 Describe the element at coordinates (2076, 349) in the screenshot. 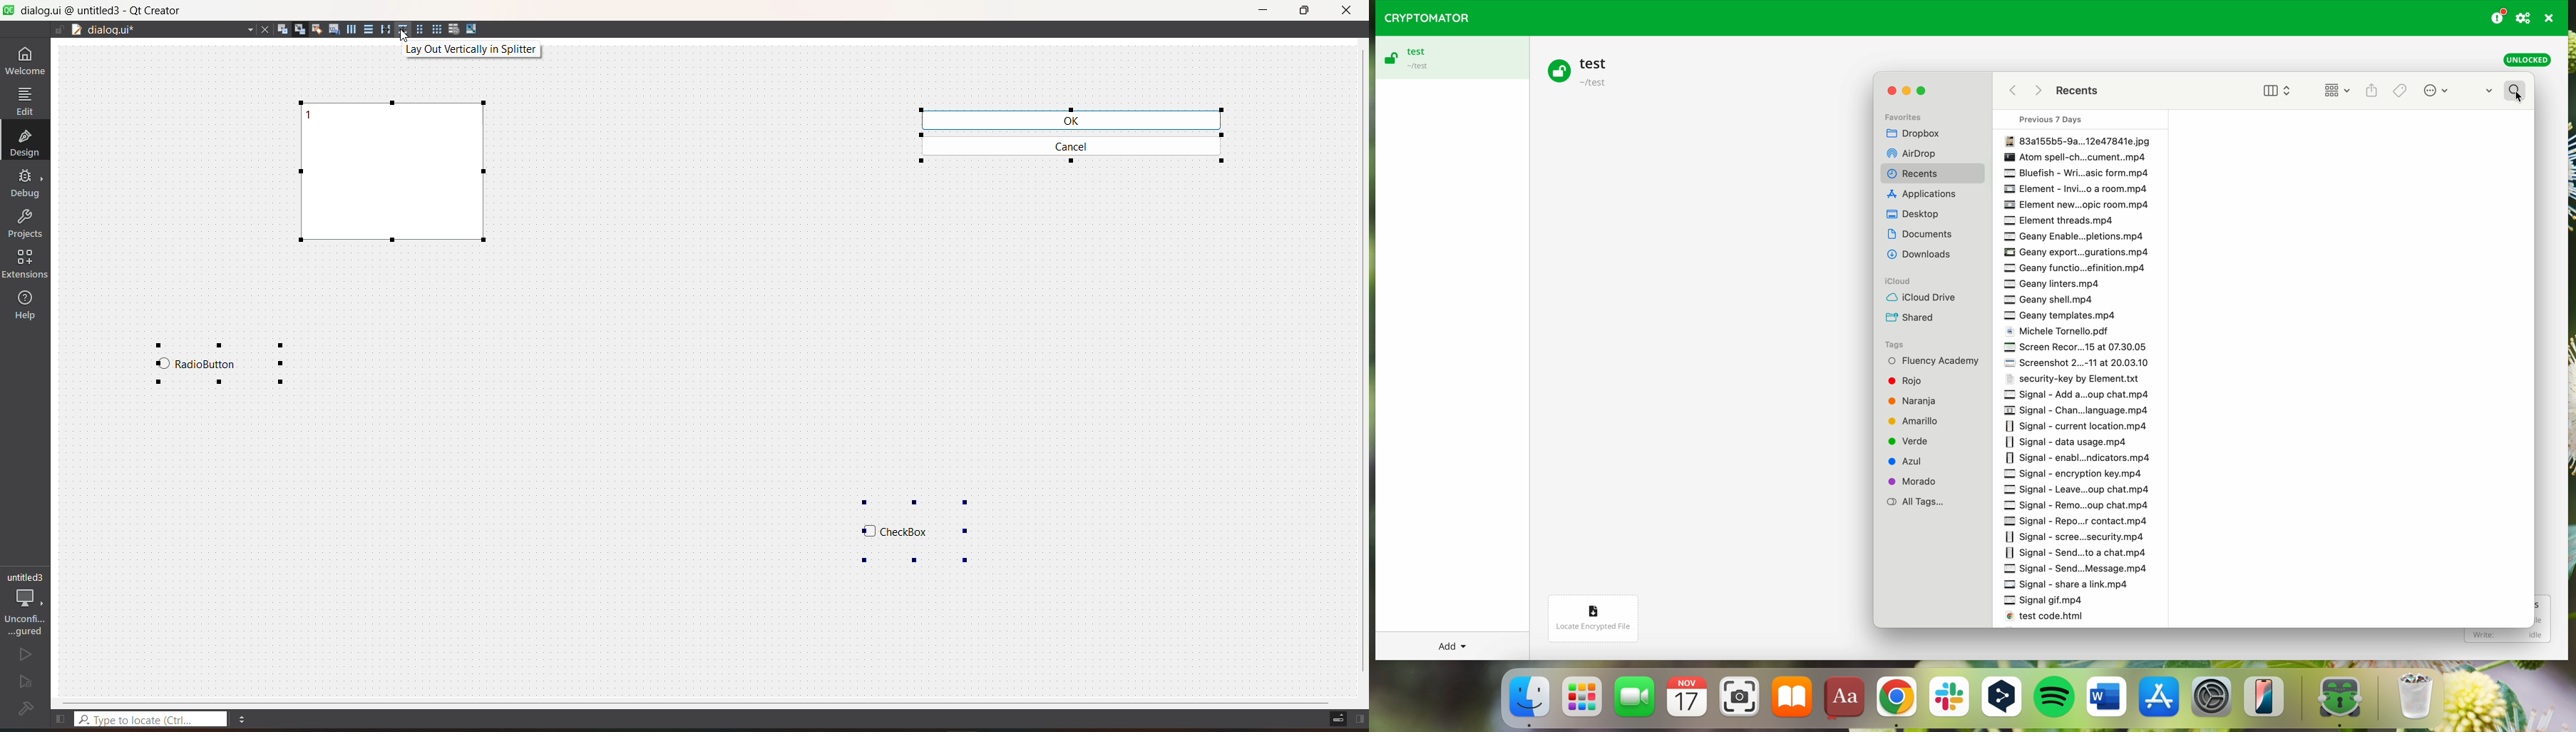

I see `Screen Record` at that location.